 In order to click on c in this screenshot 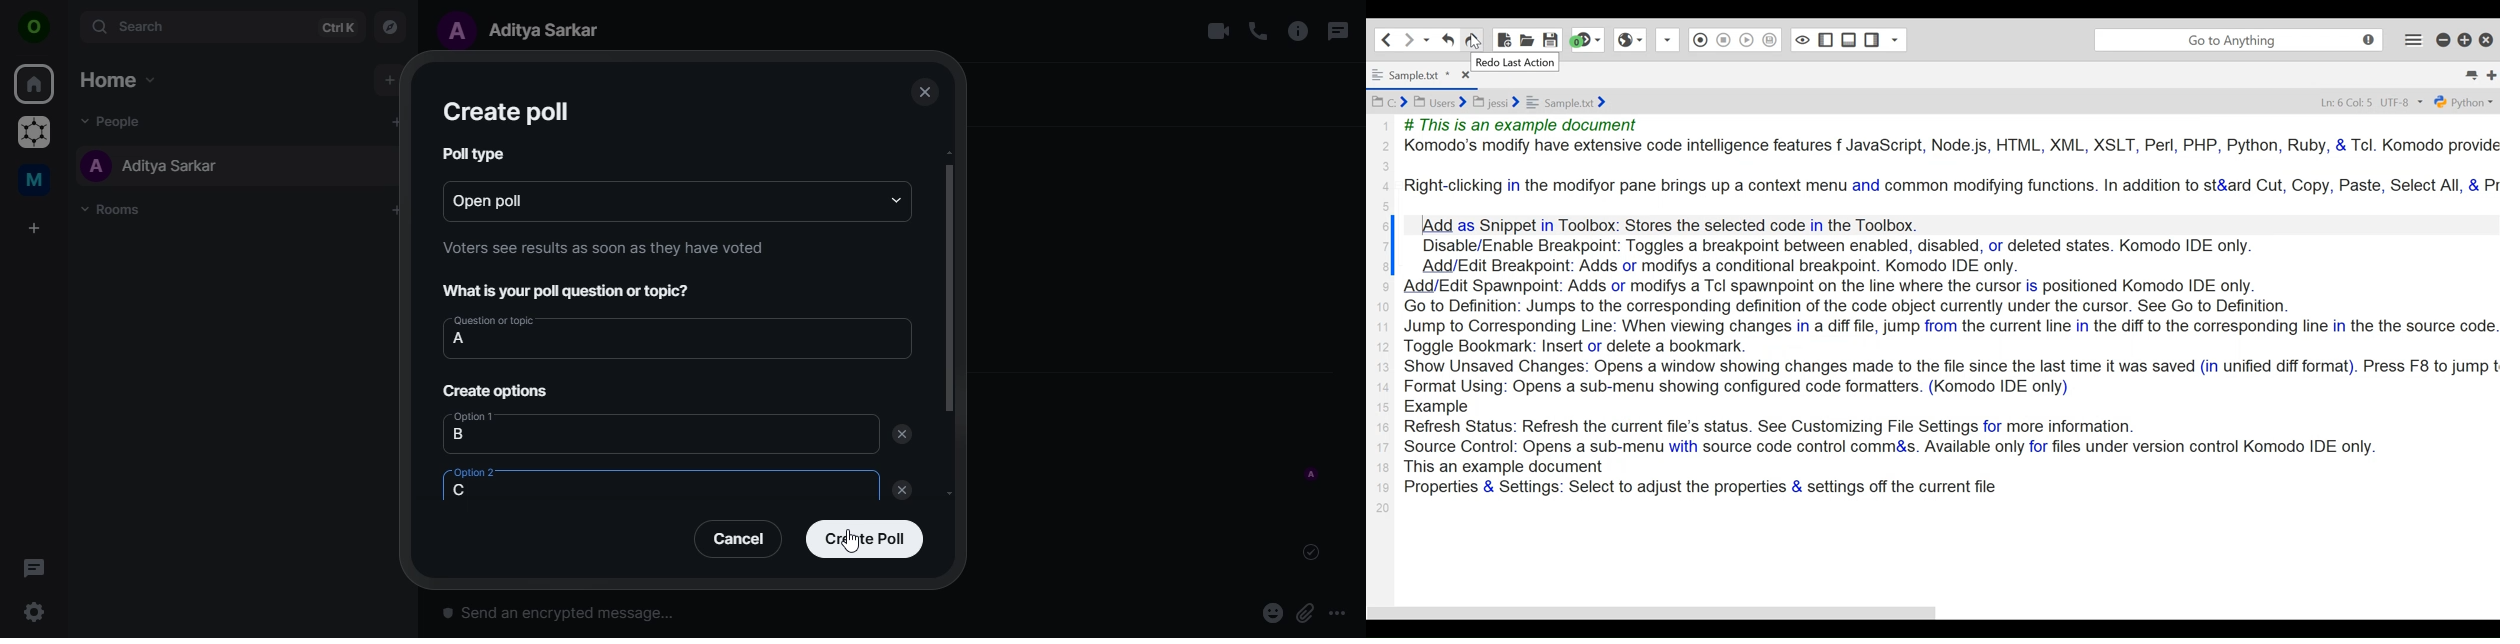, I will do `click(468, 491)`.